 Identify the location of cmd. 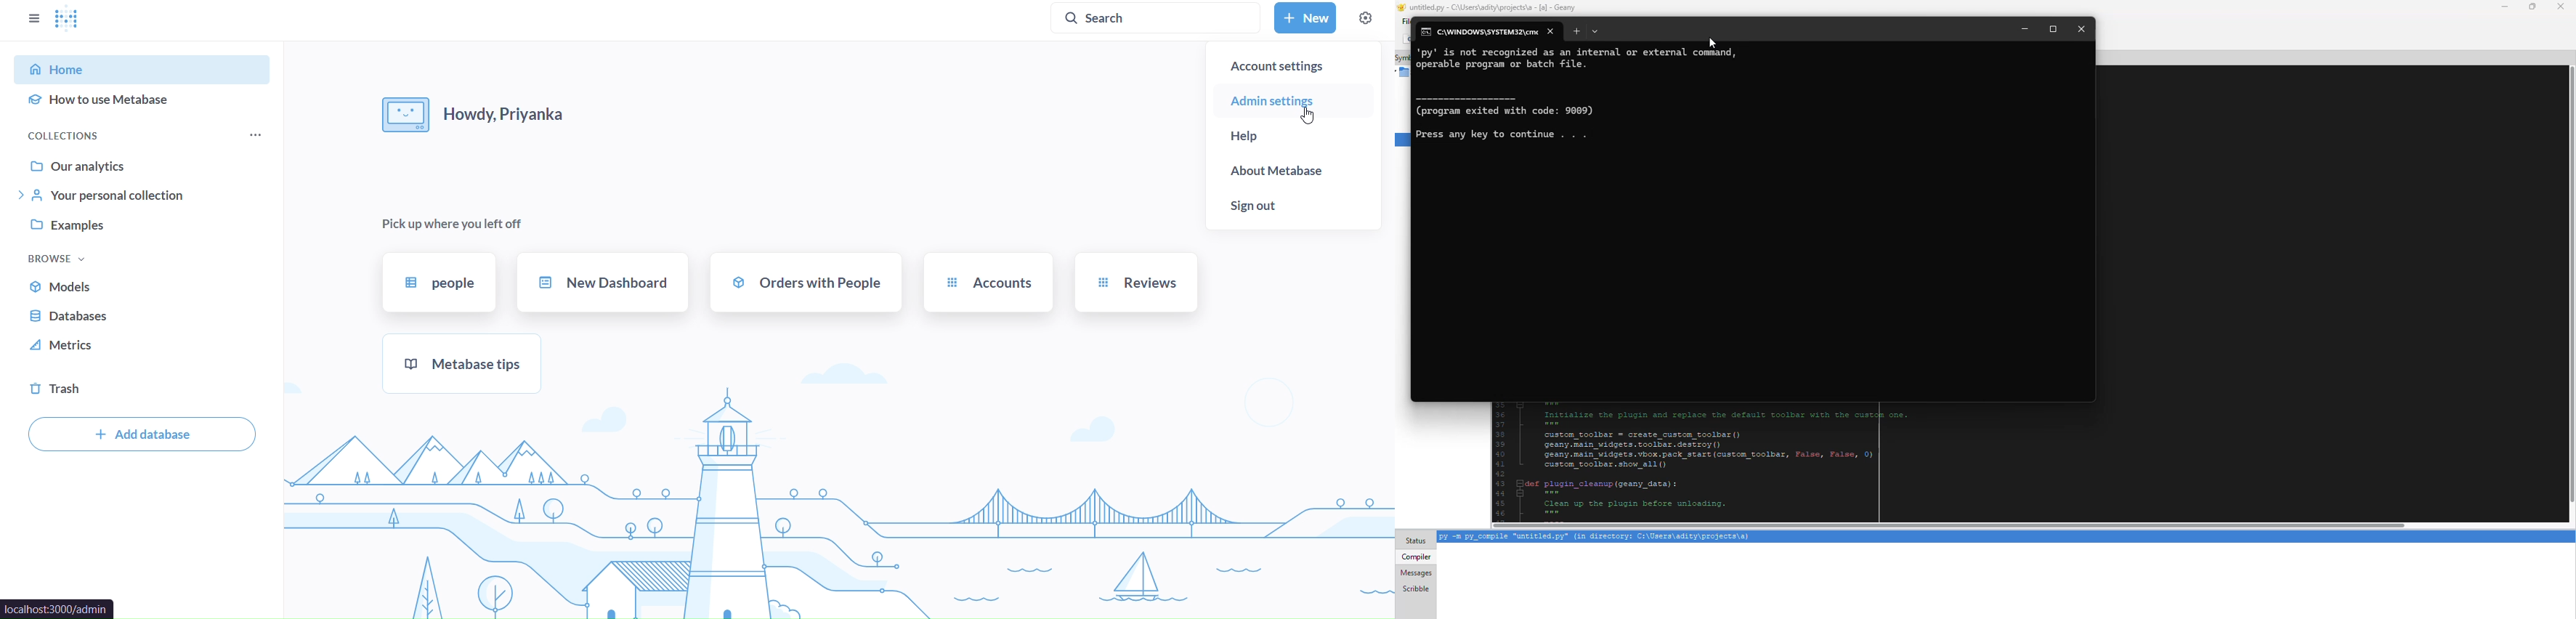
(1482, 33).